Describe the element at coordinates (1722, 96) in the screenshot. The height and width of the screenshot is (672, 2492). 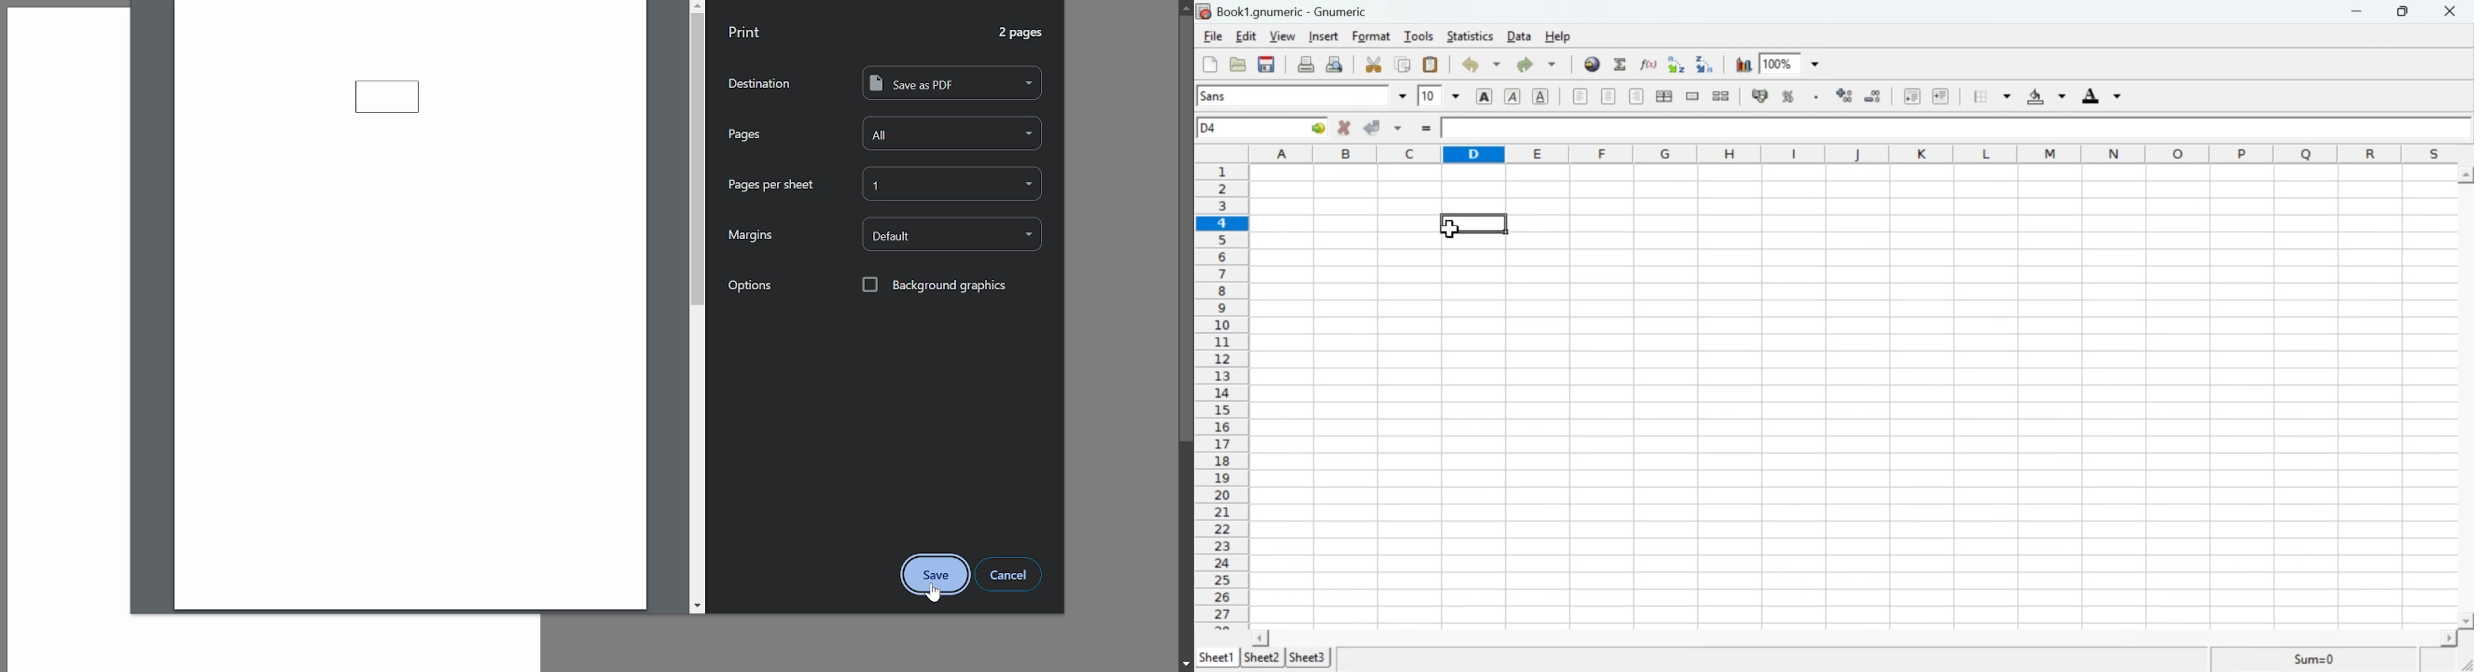
I see `Split cells` at that location.